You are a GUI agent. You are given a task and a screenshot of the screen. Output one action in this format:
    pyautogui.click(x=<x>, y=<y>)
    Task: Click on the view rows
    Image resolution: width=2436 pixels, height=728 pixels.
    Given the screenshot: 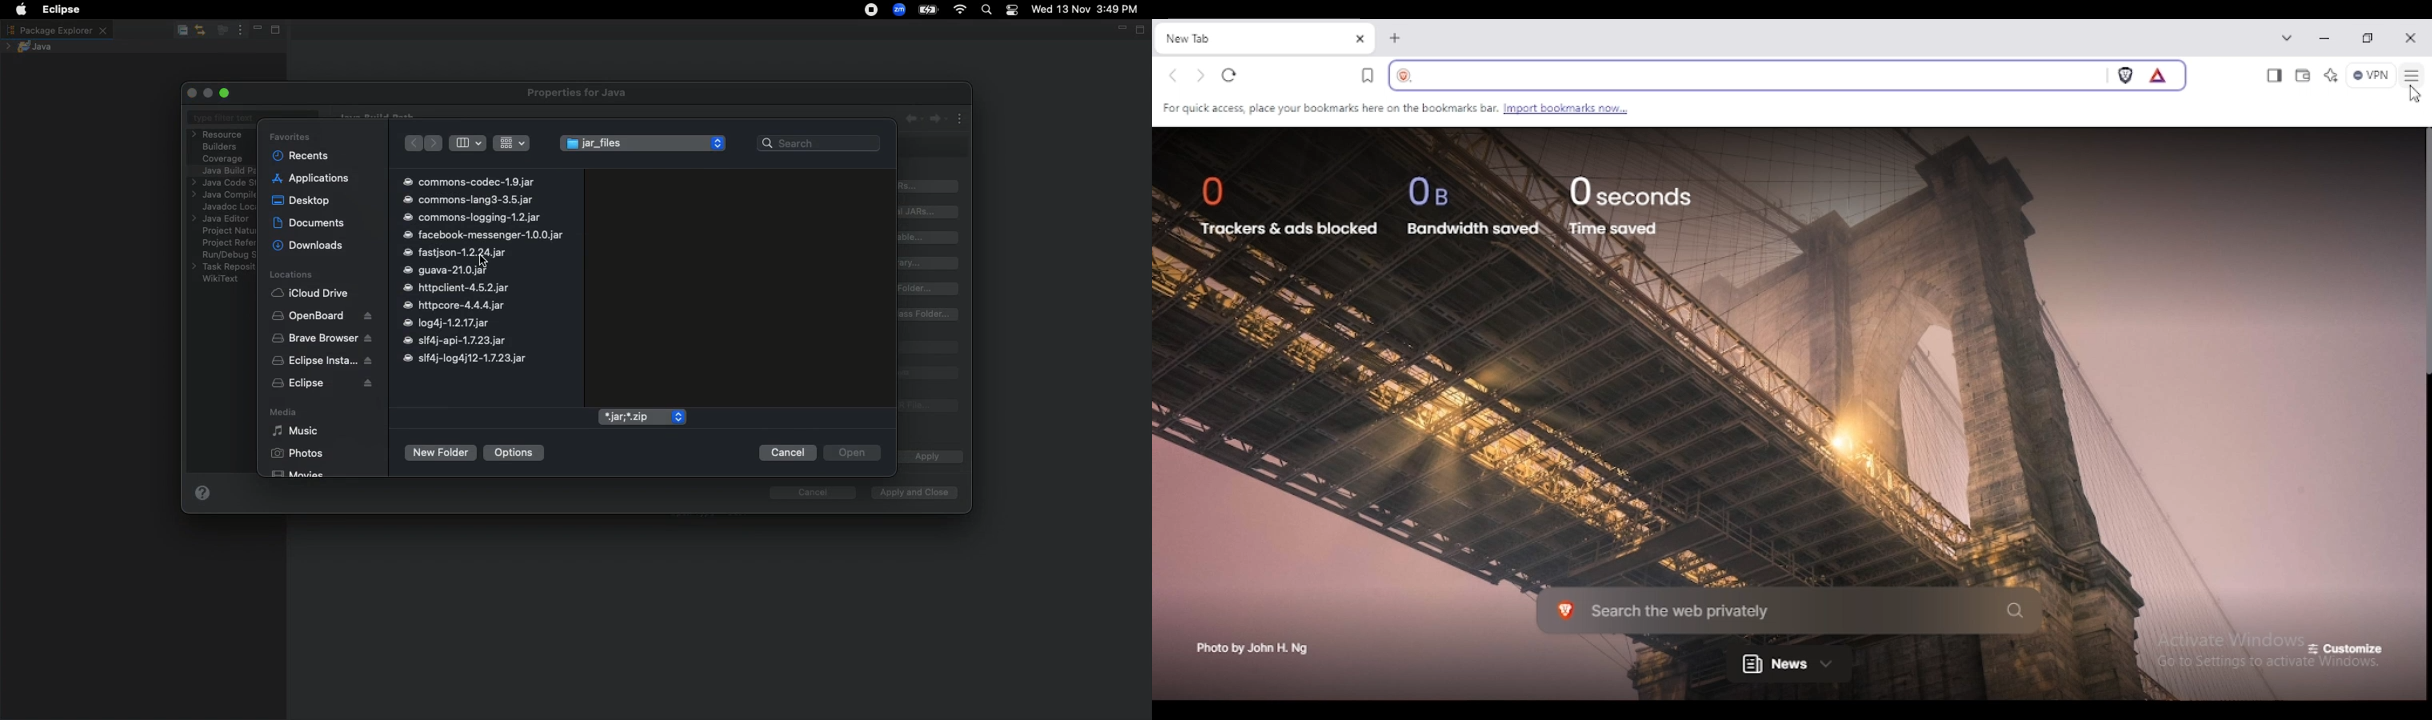 What is the action you would take?
    pyautogui.click(x=512, y=142)
    